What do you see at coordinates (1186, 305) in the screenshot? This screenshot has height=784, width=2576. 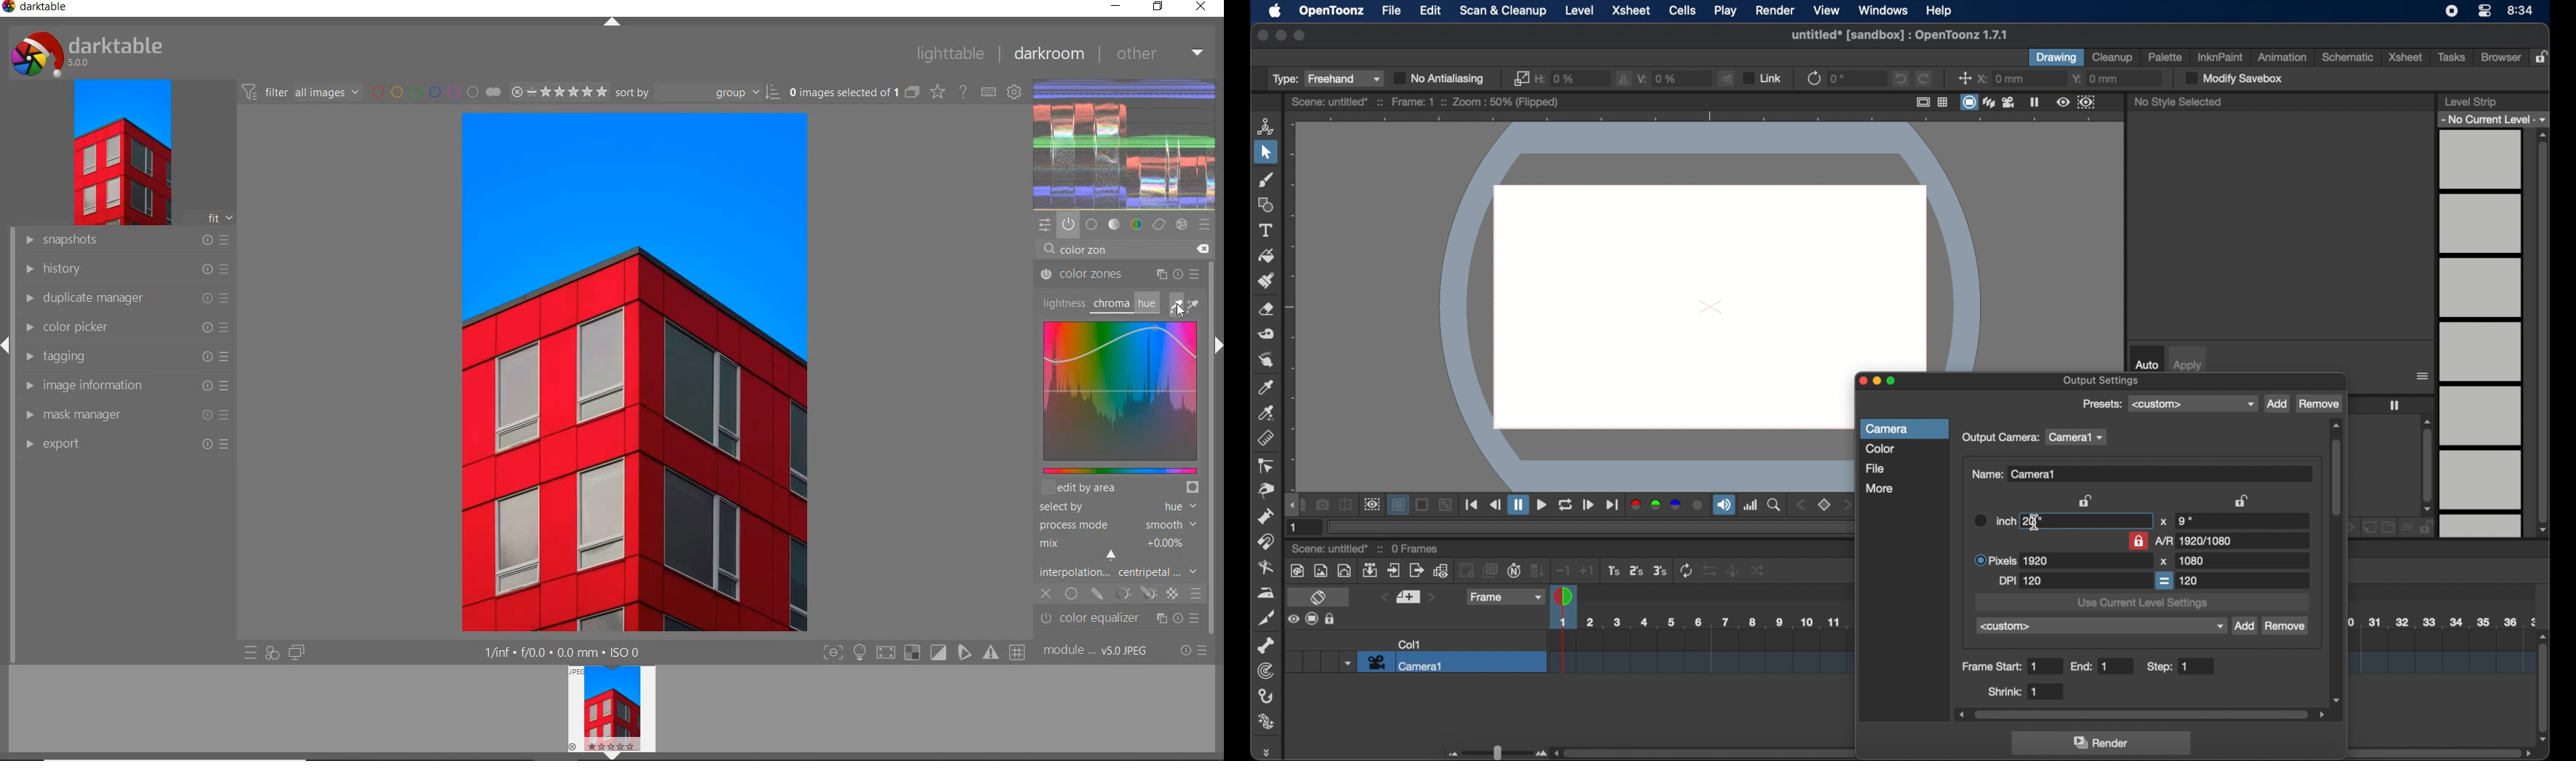 I see `PICKER TOOLS` at bounding box center [1186, 305].